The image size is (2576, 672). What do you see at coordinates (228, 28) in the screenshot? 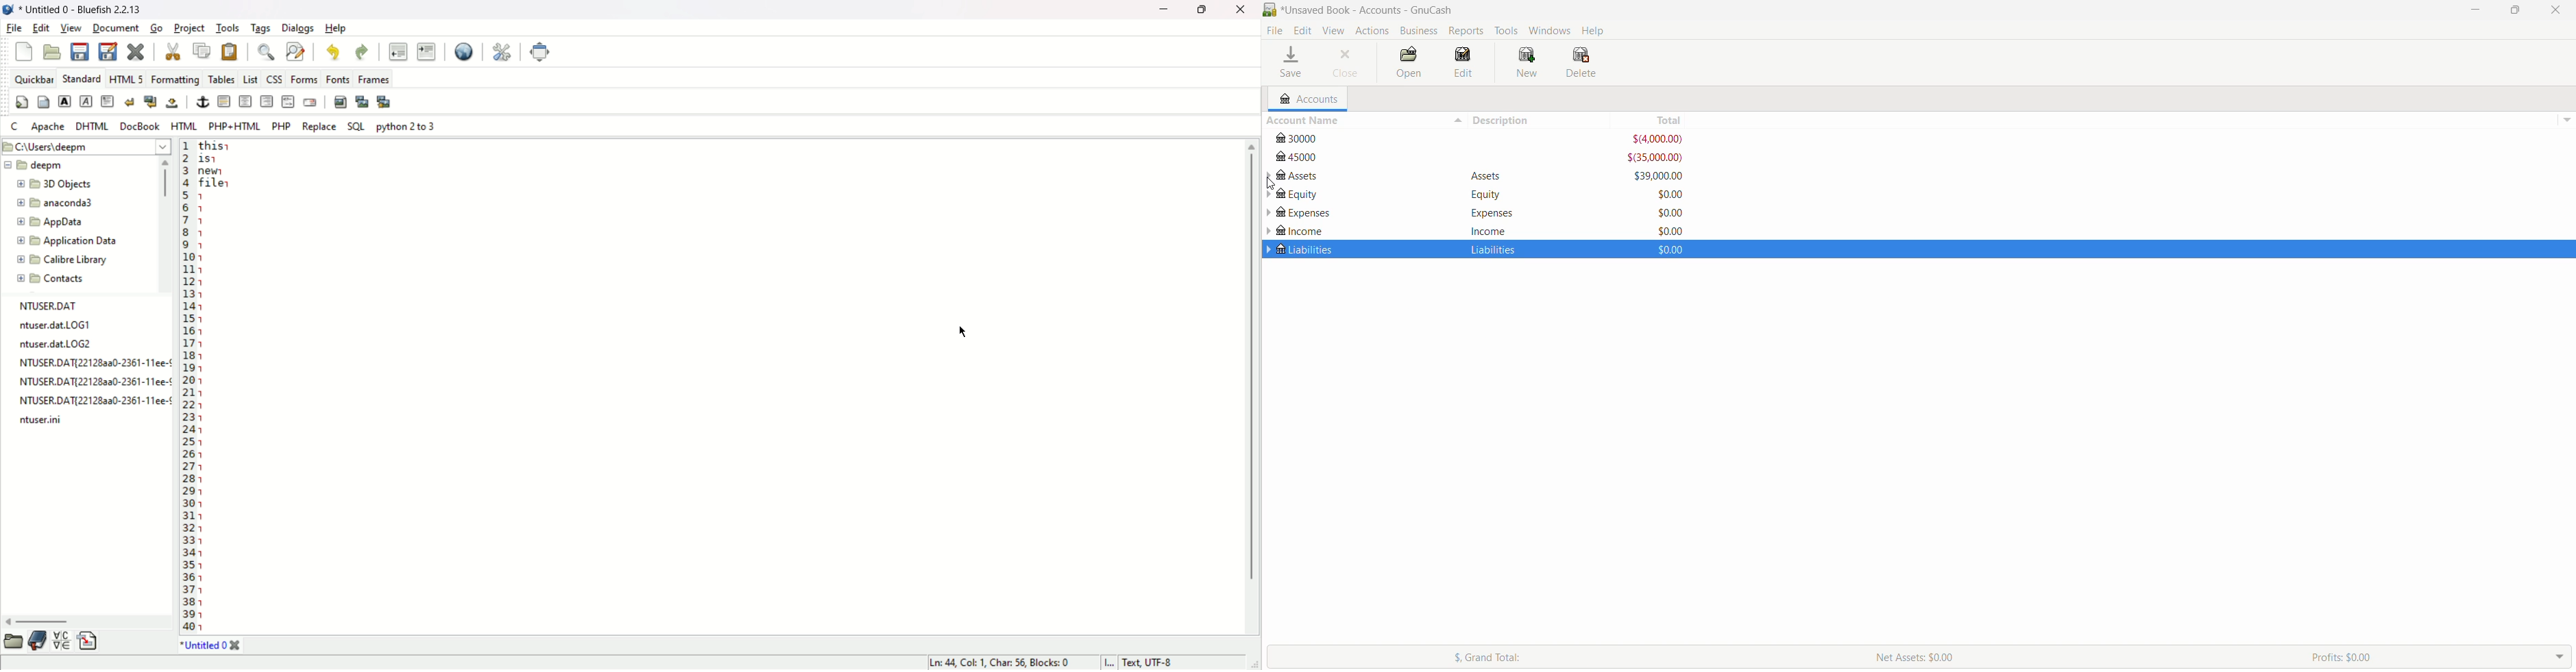
I see `tools` at bounding box center [228, 28].